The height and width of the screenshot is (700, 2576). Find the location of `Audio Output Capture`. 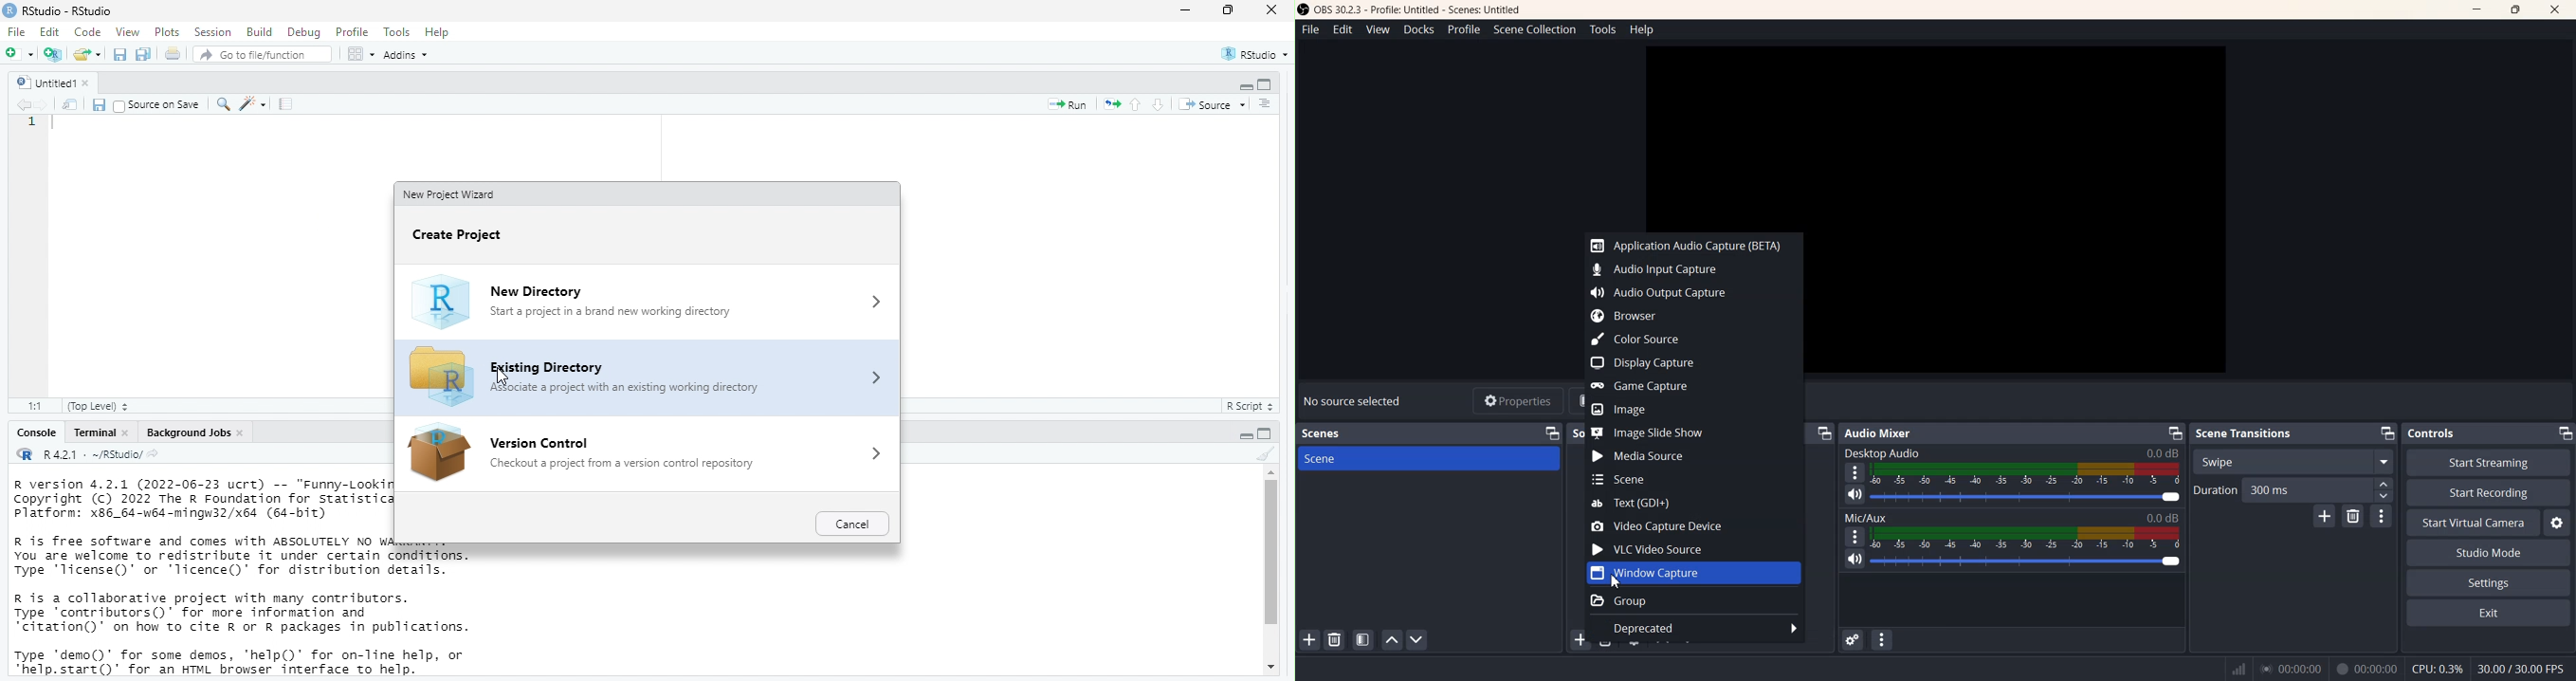

Audio Output Capture is located at coordinates (1691, 292).